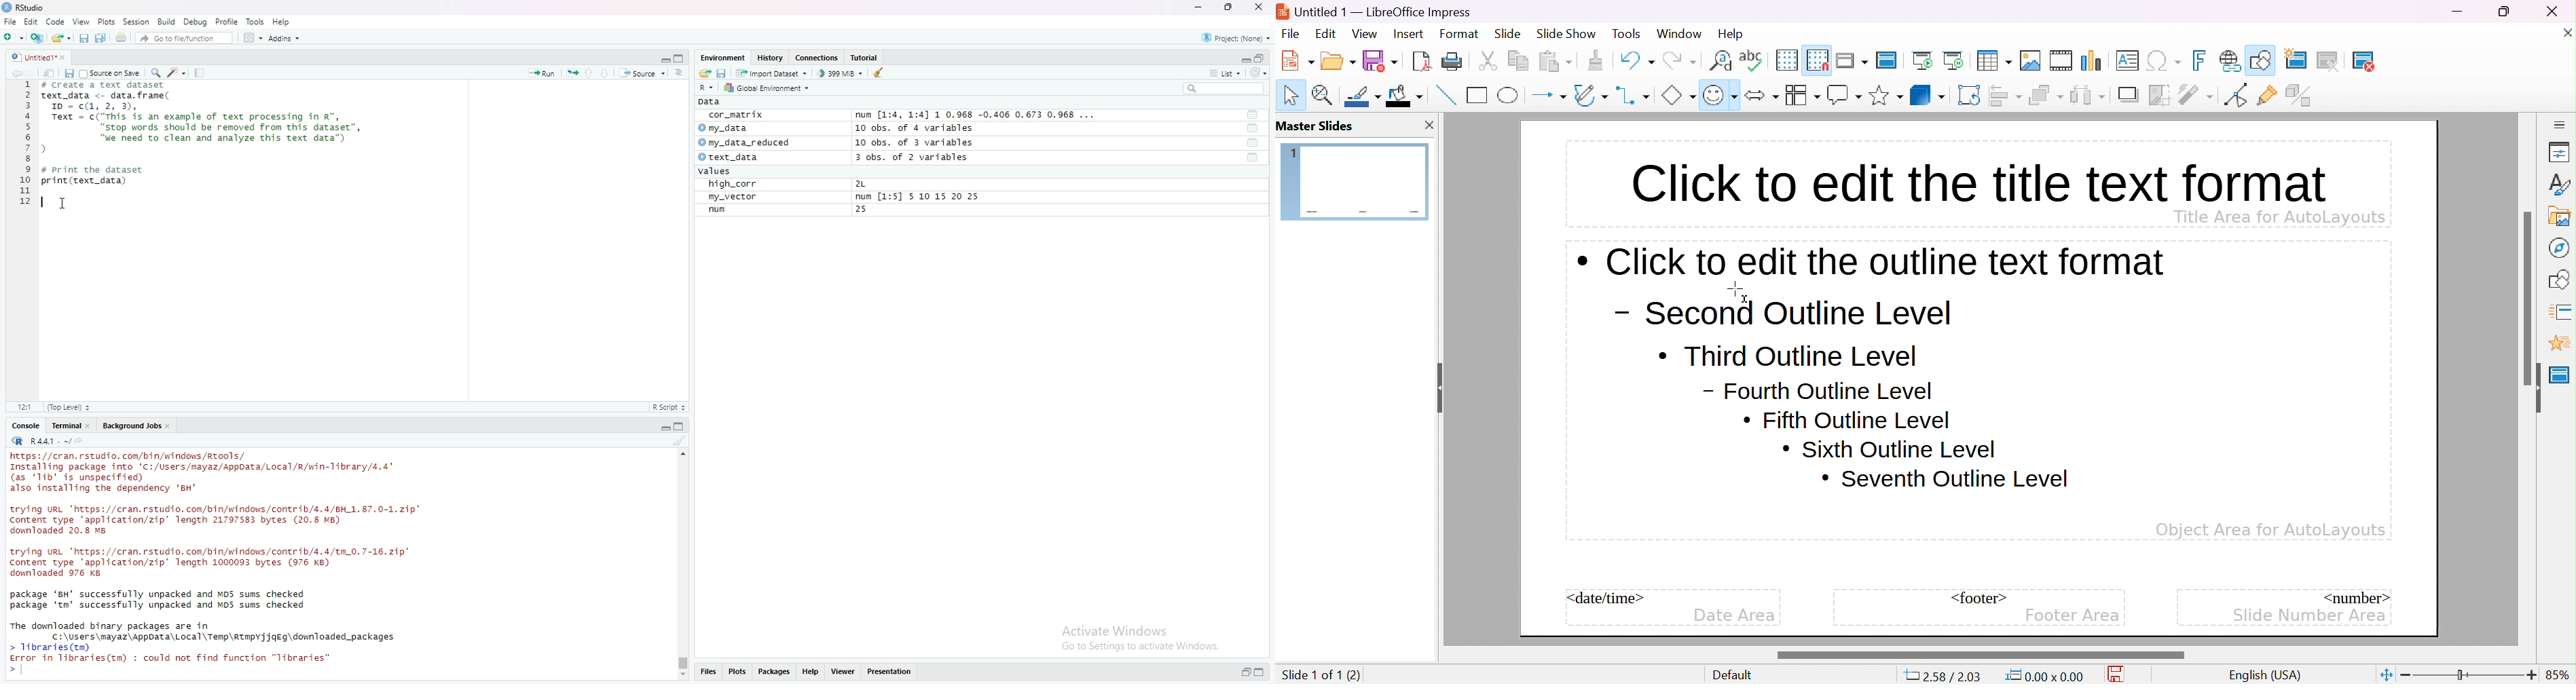  What do you see at coordinates (710, 102) in the screenshot?
I see `data` at bounding box center [710, 102].